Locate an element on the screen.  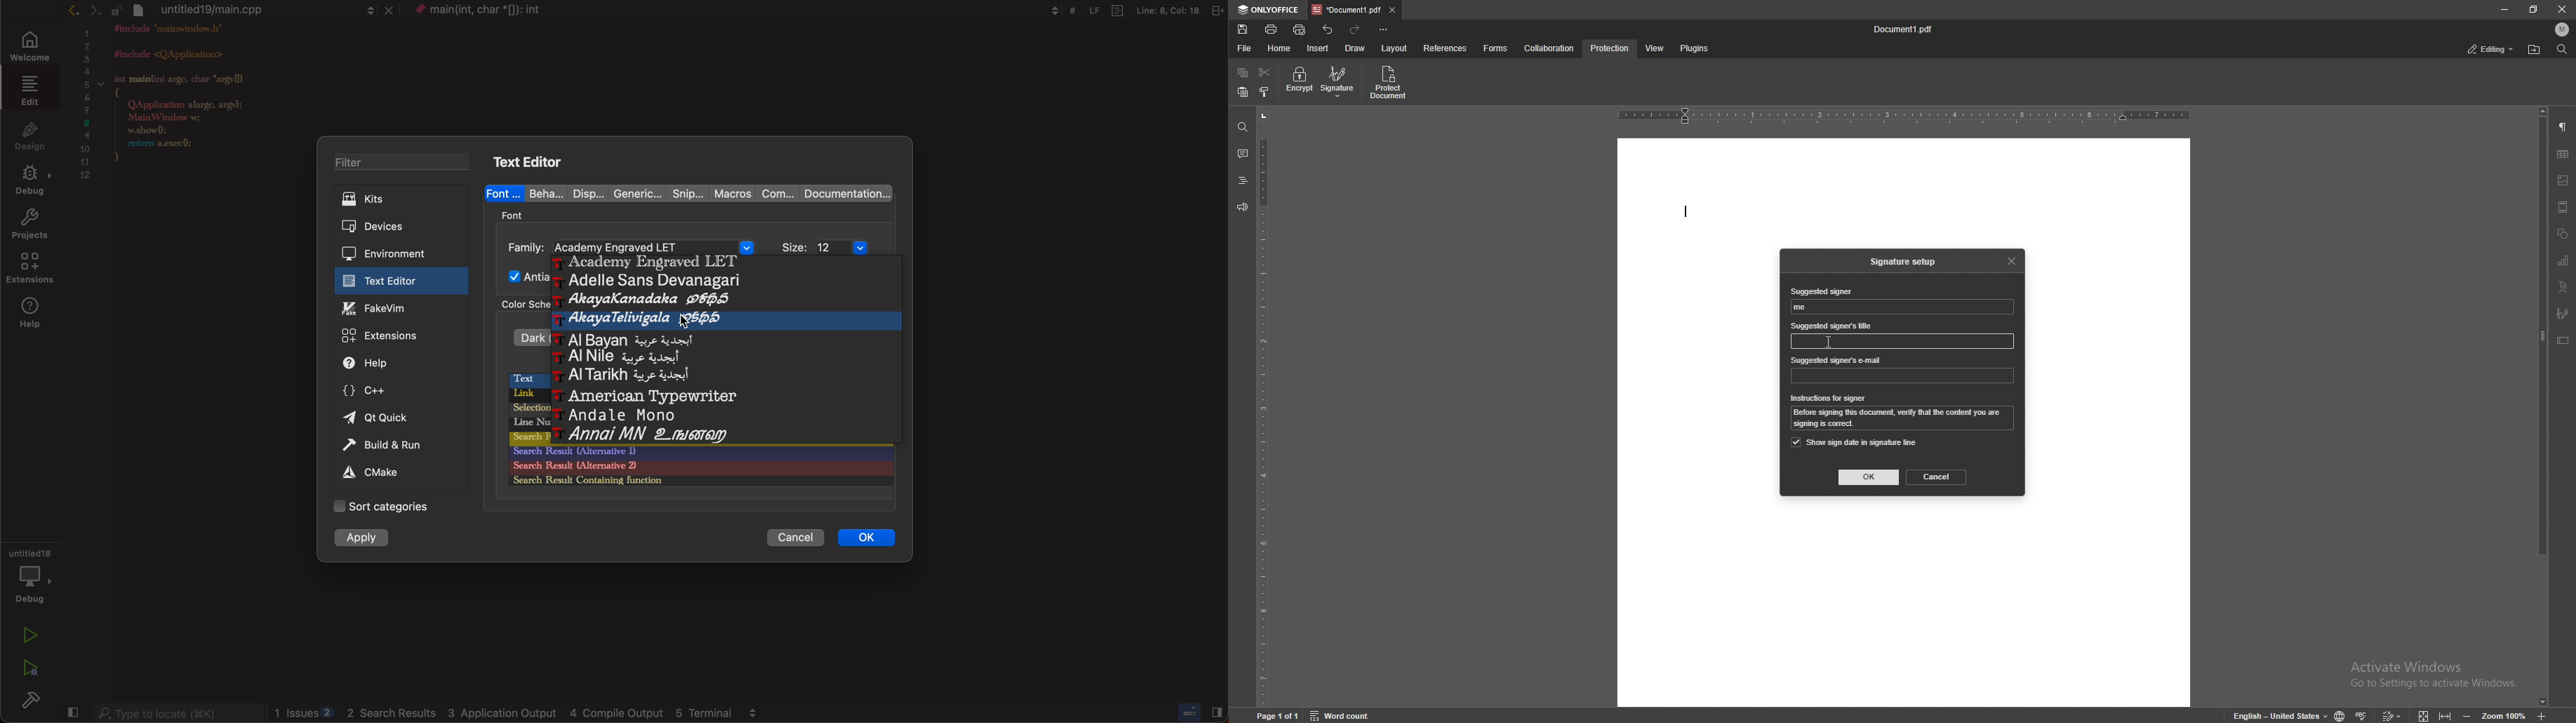
print is located at coordinates (1272, 29).